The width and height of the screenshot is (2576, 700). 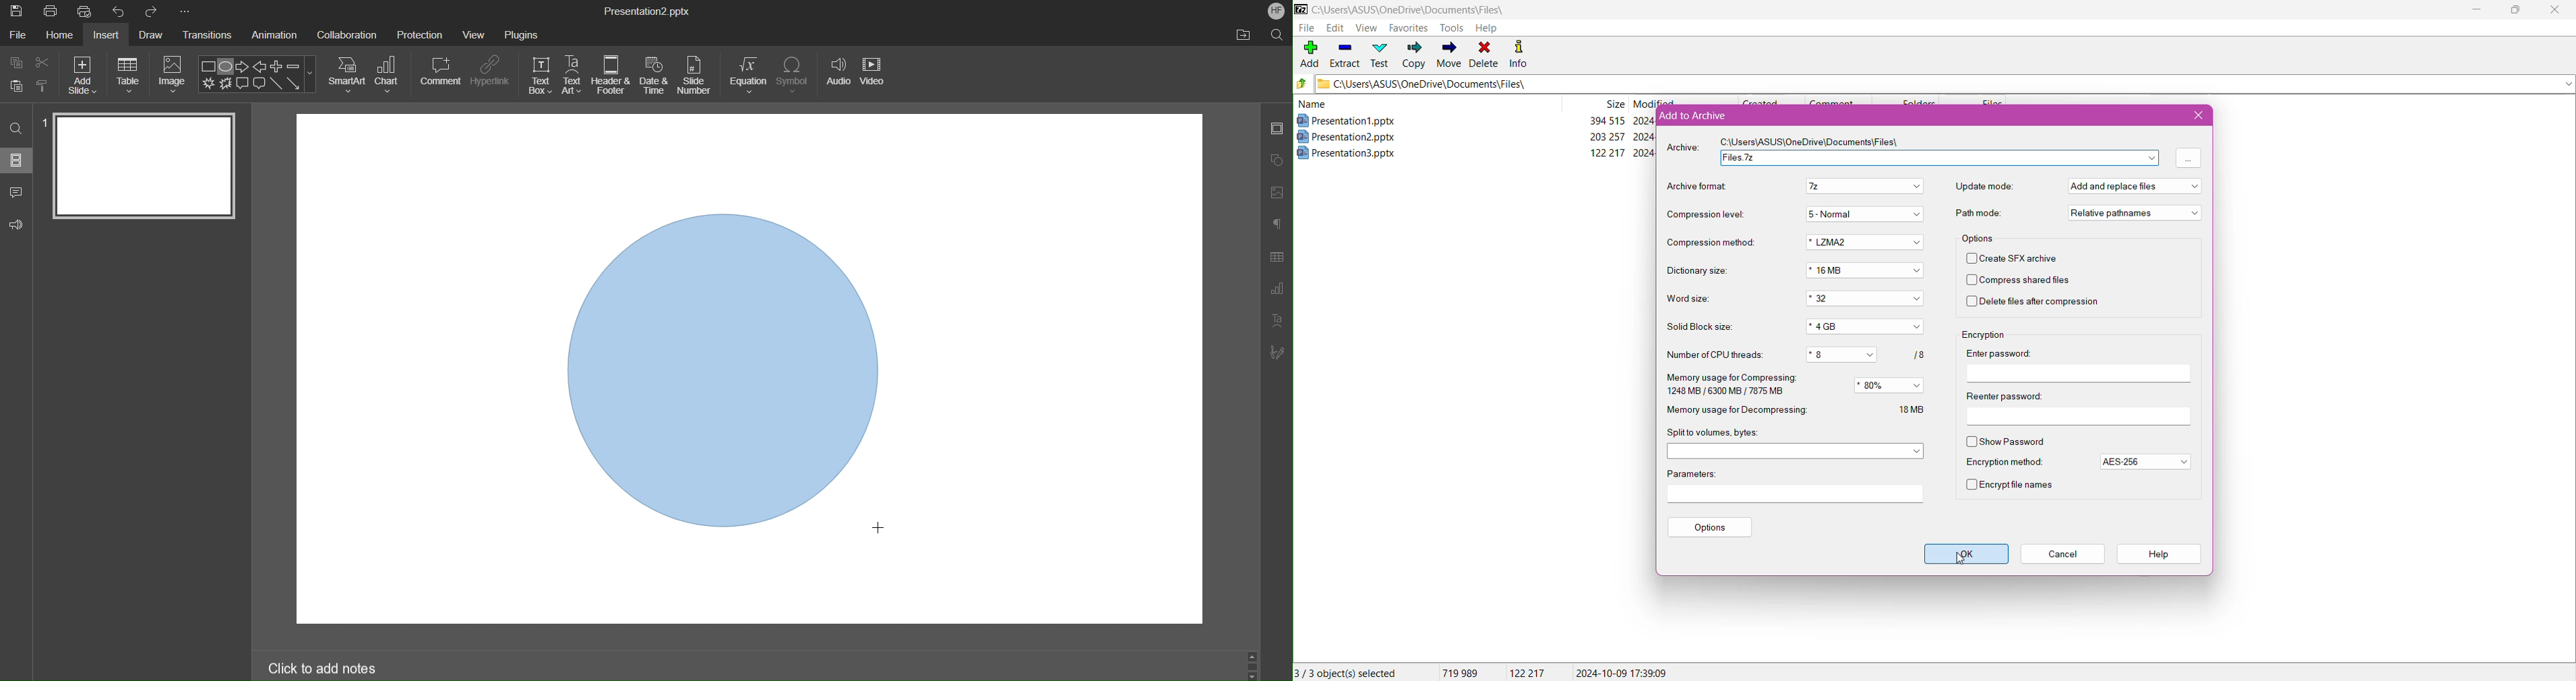 What do you see at coordinates (1407, 29) in the screenshot?
I see `Favorites` at bounding box center [1407, 29].